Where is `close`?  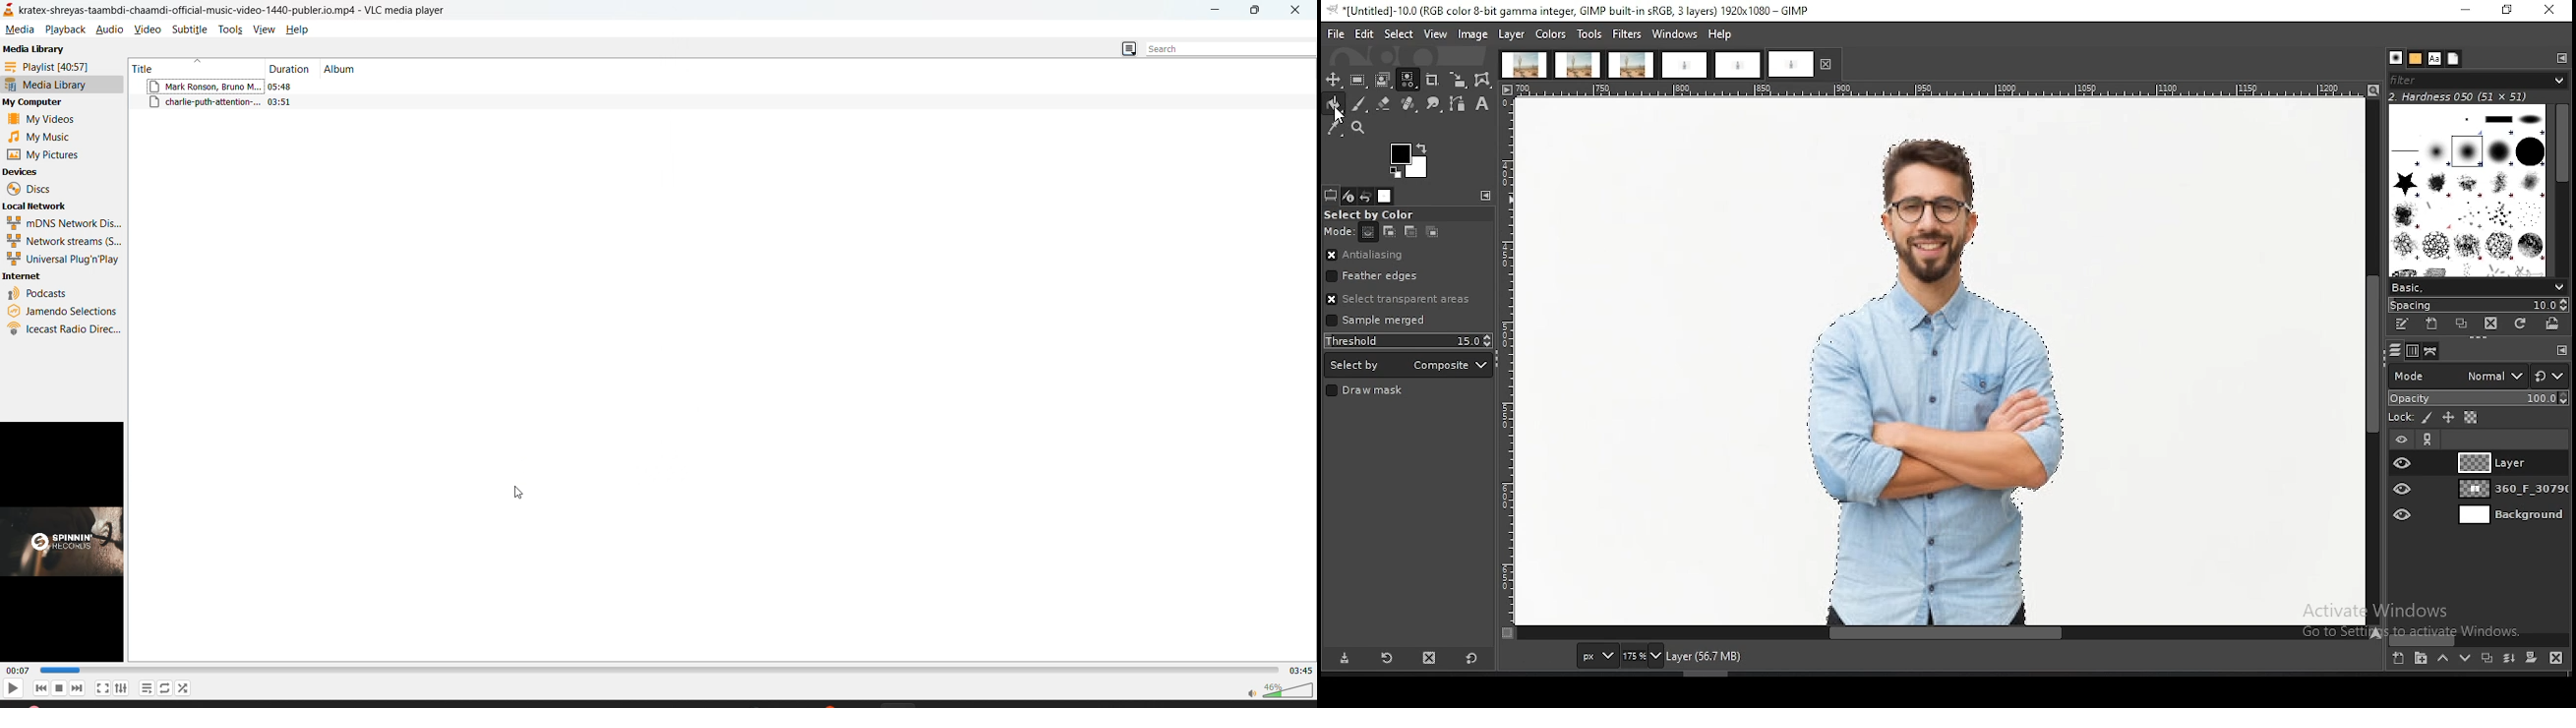
close is located at coordinates (1294, 11).